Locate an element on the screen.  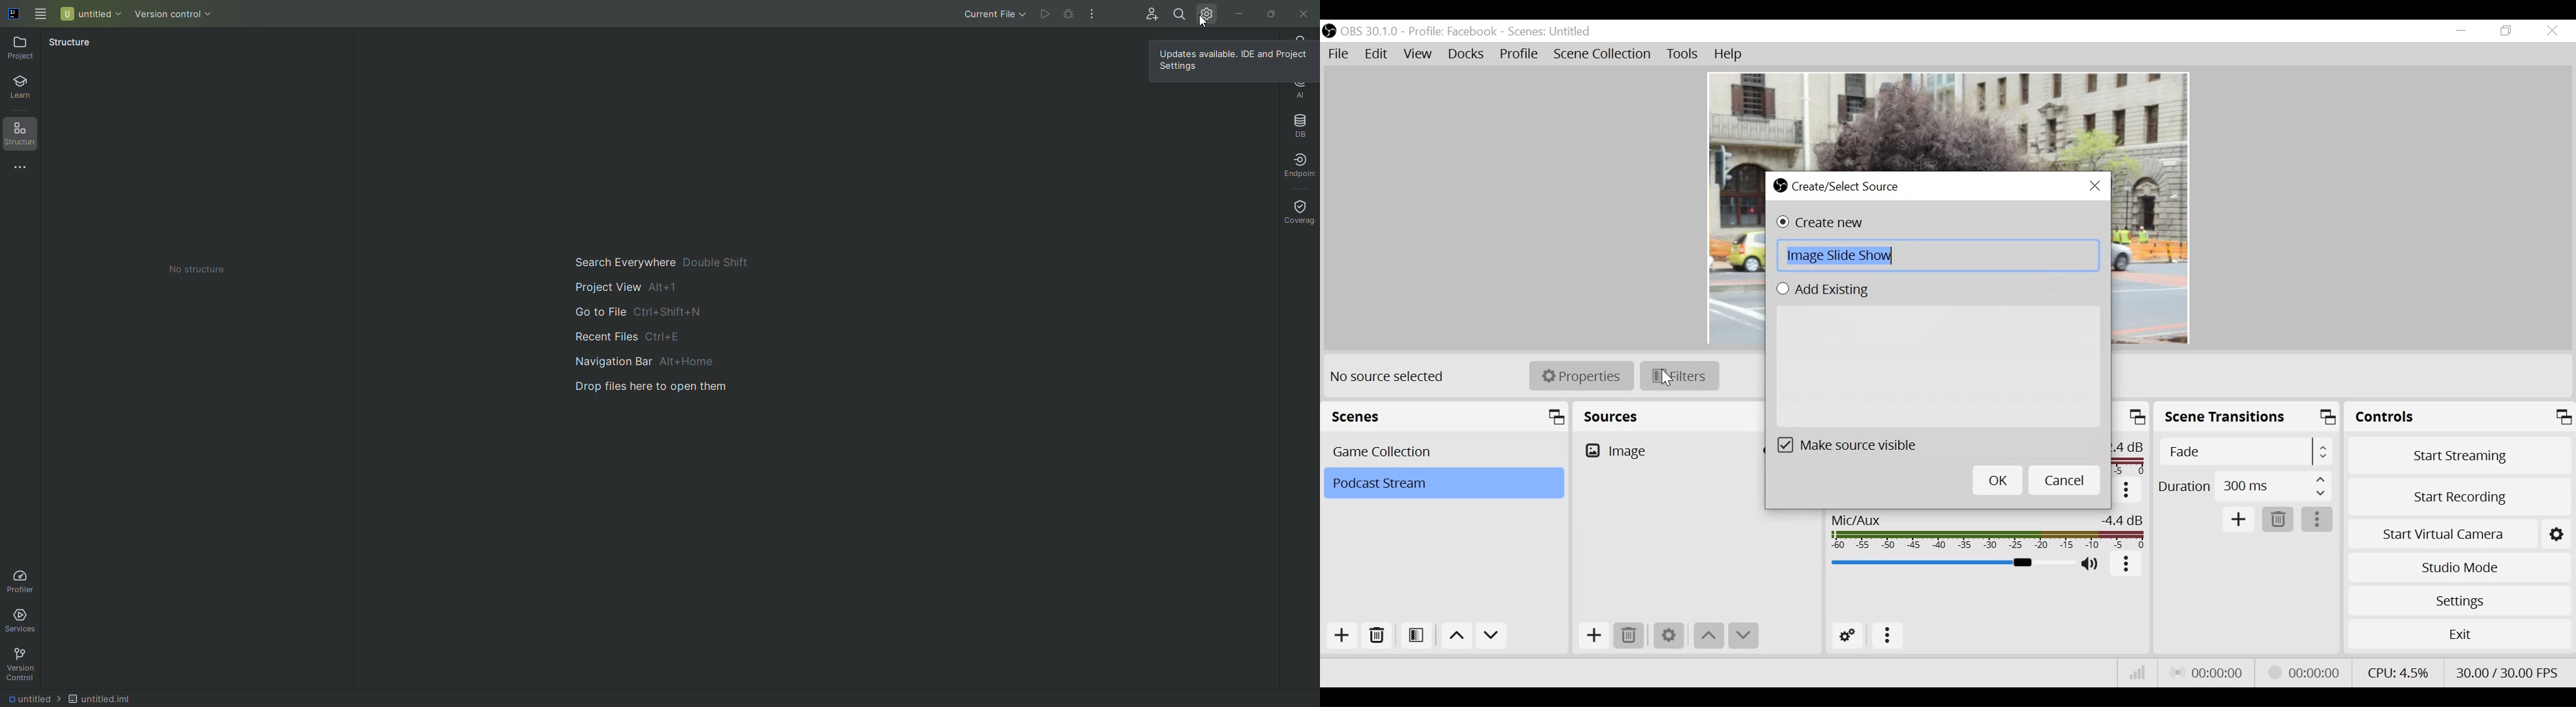
Close is located at coordinates (2552, 31).